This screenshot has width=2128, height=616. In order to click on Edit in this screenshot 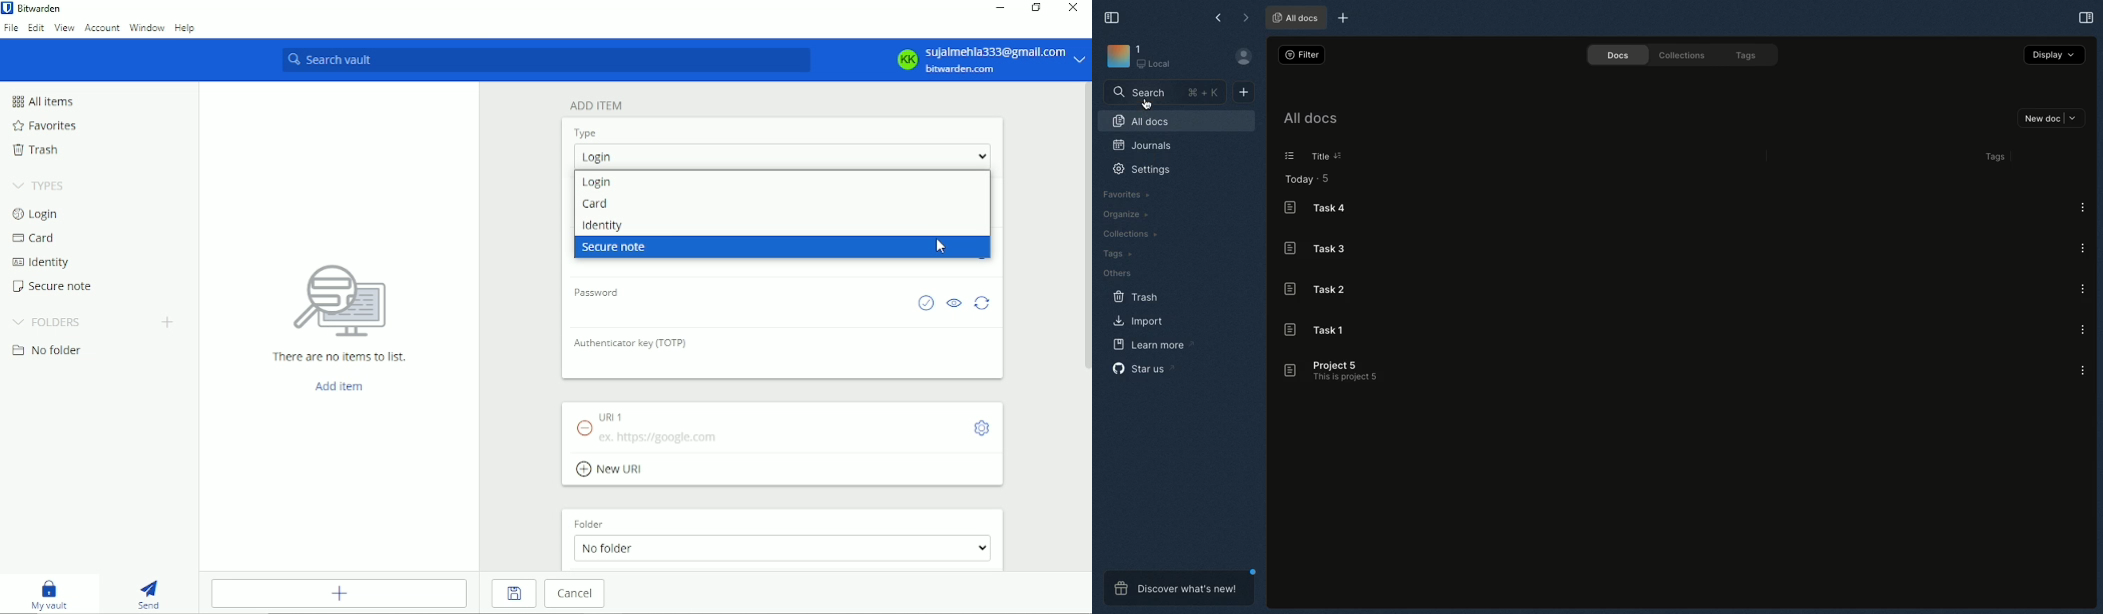, I will do `click(37, 28)`.